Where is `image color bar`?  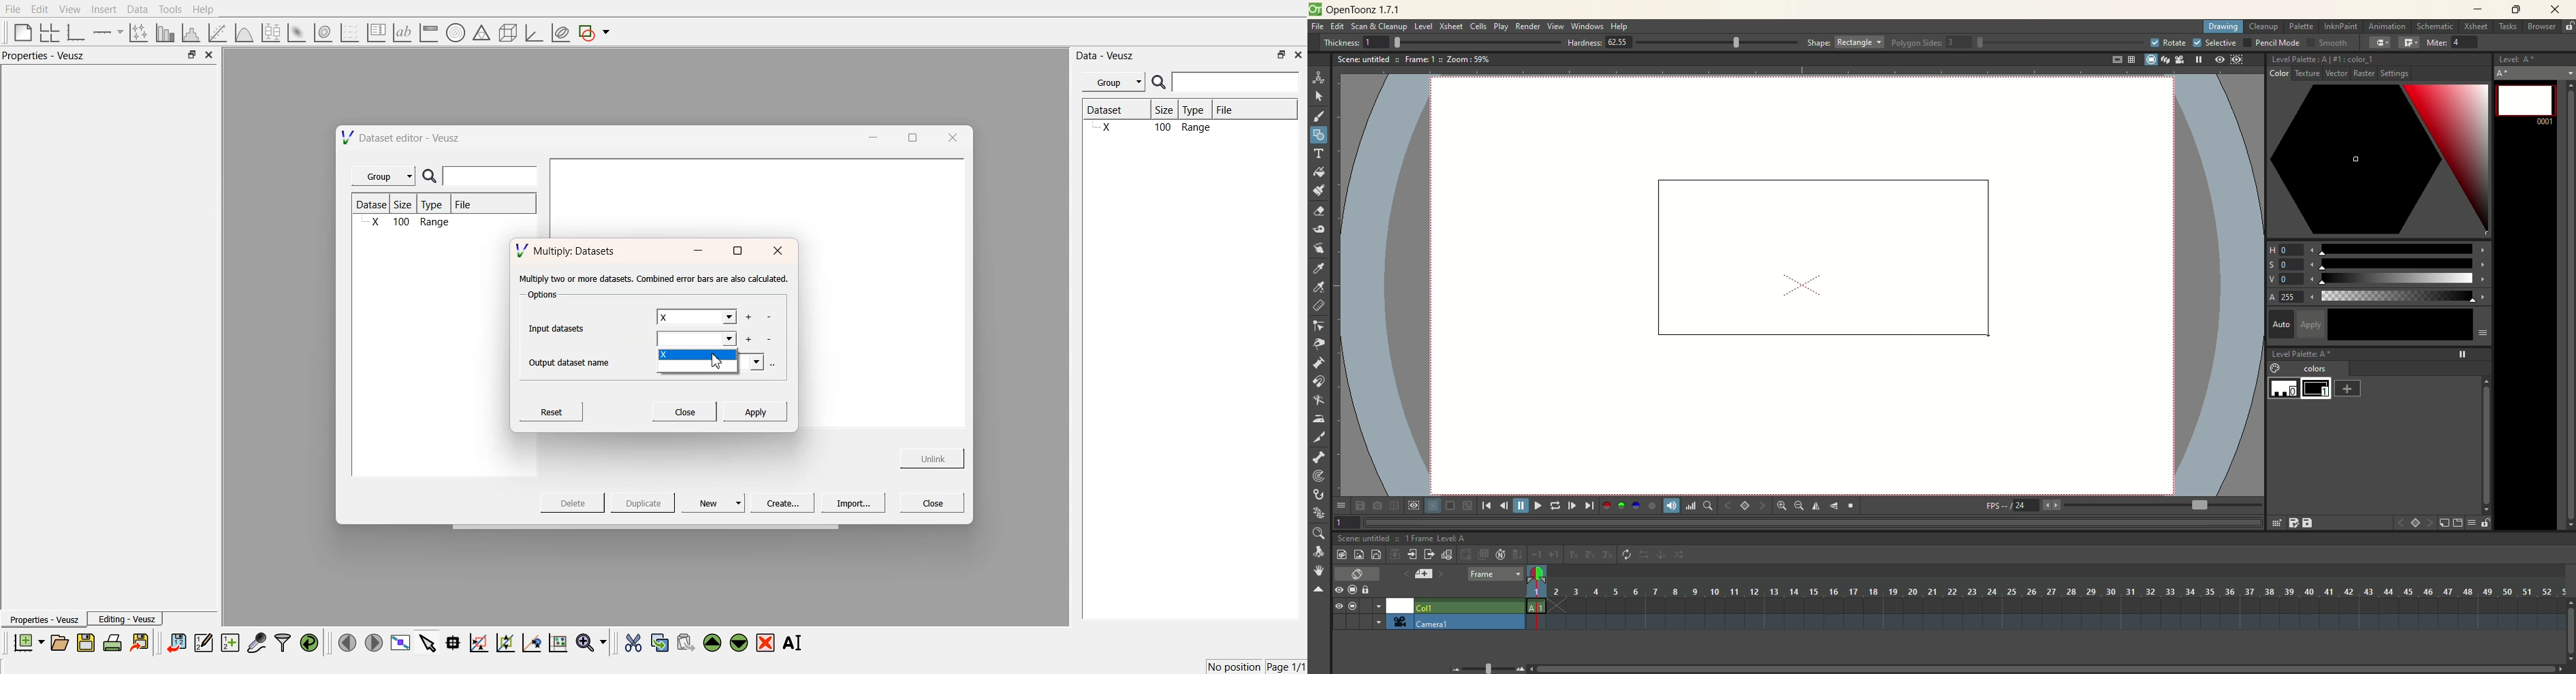 image color bar is located at coordinates (428, 33).